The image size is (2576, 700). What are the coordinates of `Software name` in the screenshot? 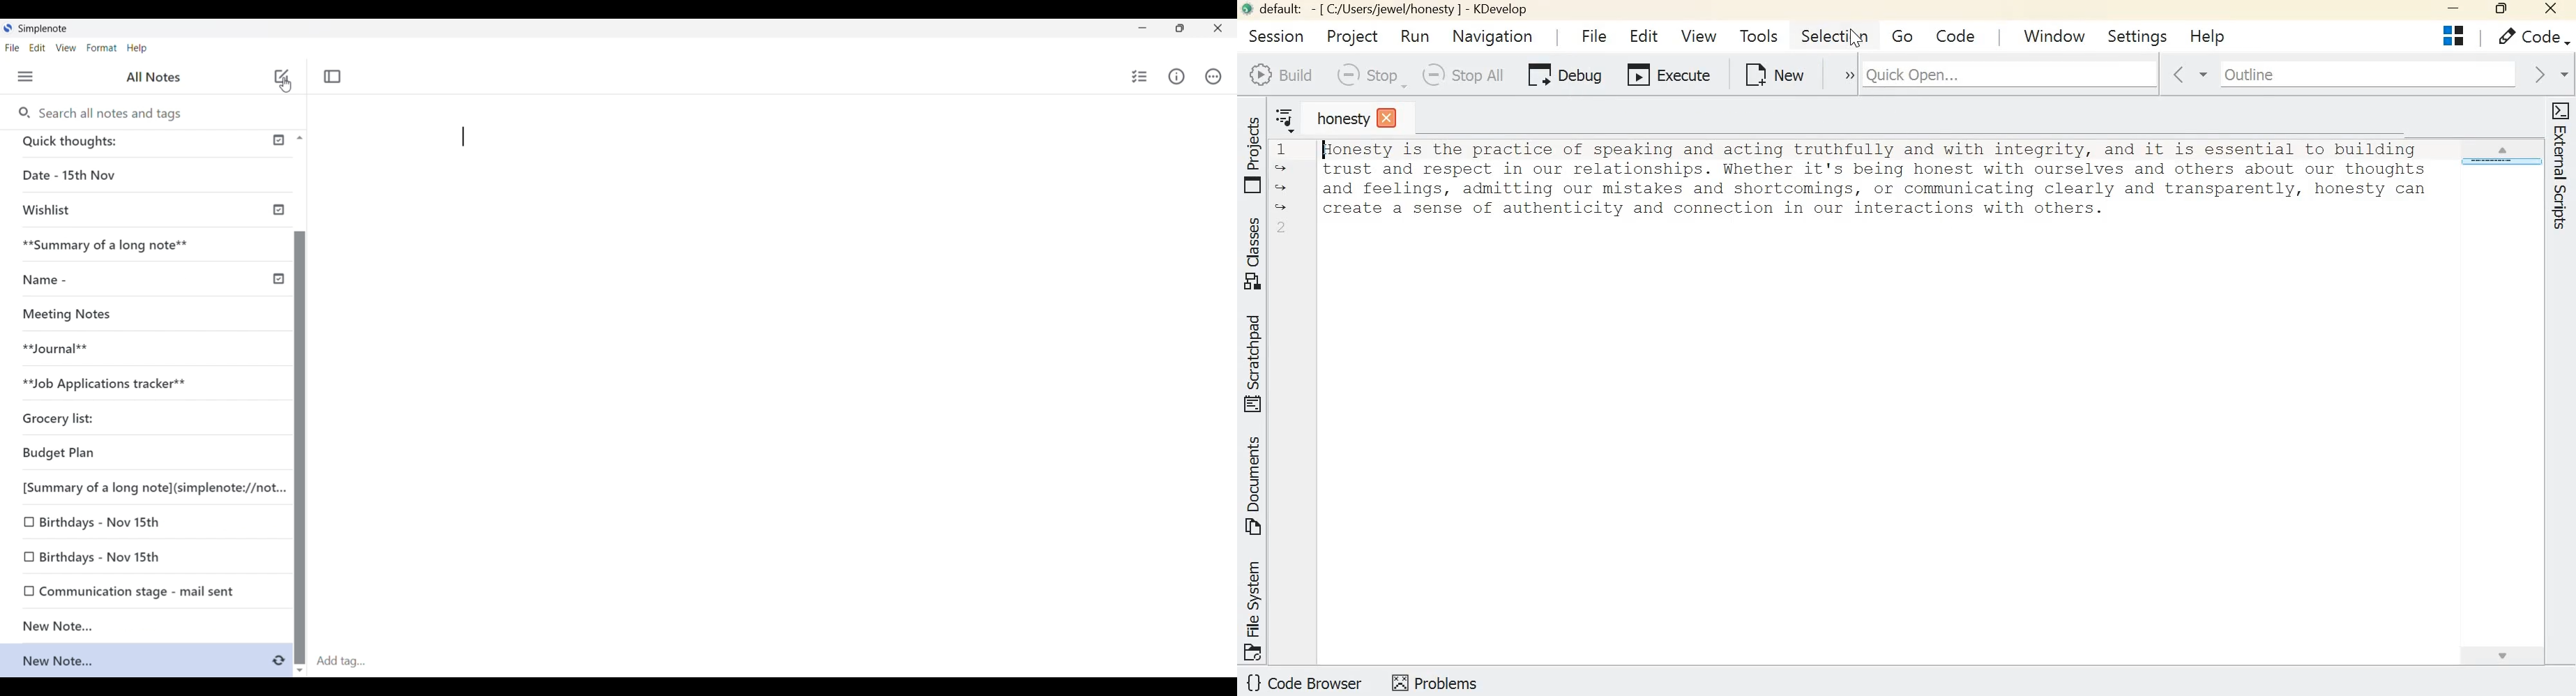 It's located at (44, 29).